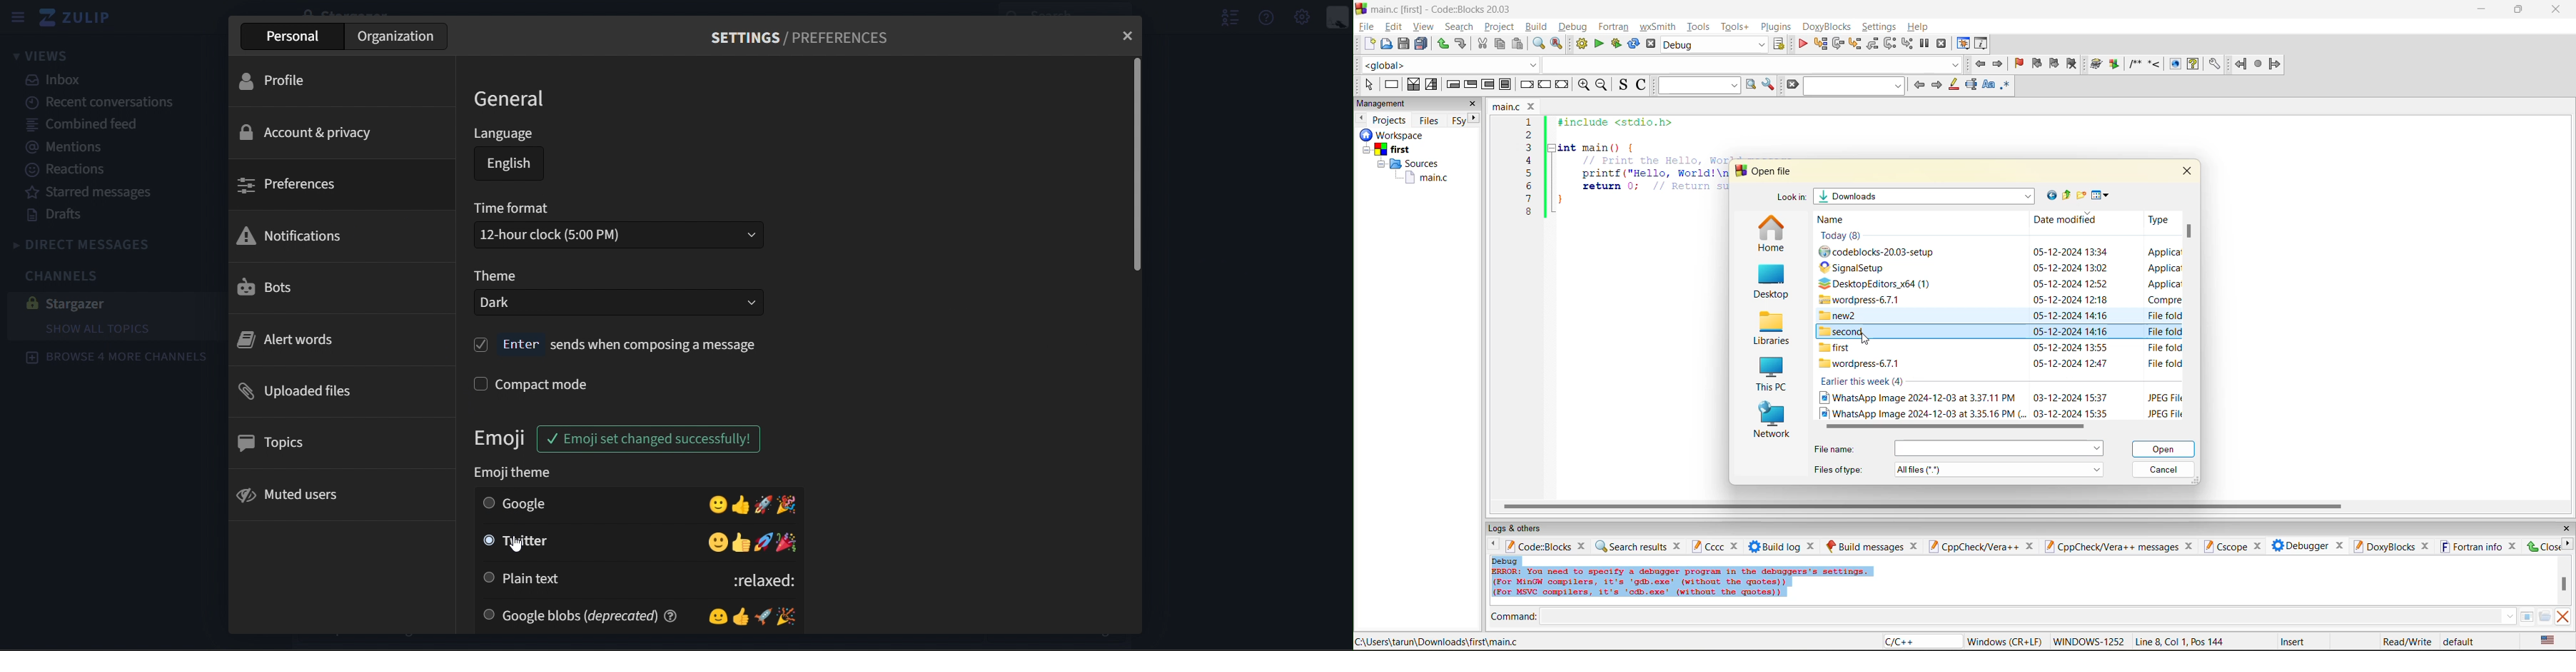 The width and height of the screenshot is (2576, 672). I want to click on type, so click(2163, 284).